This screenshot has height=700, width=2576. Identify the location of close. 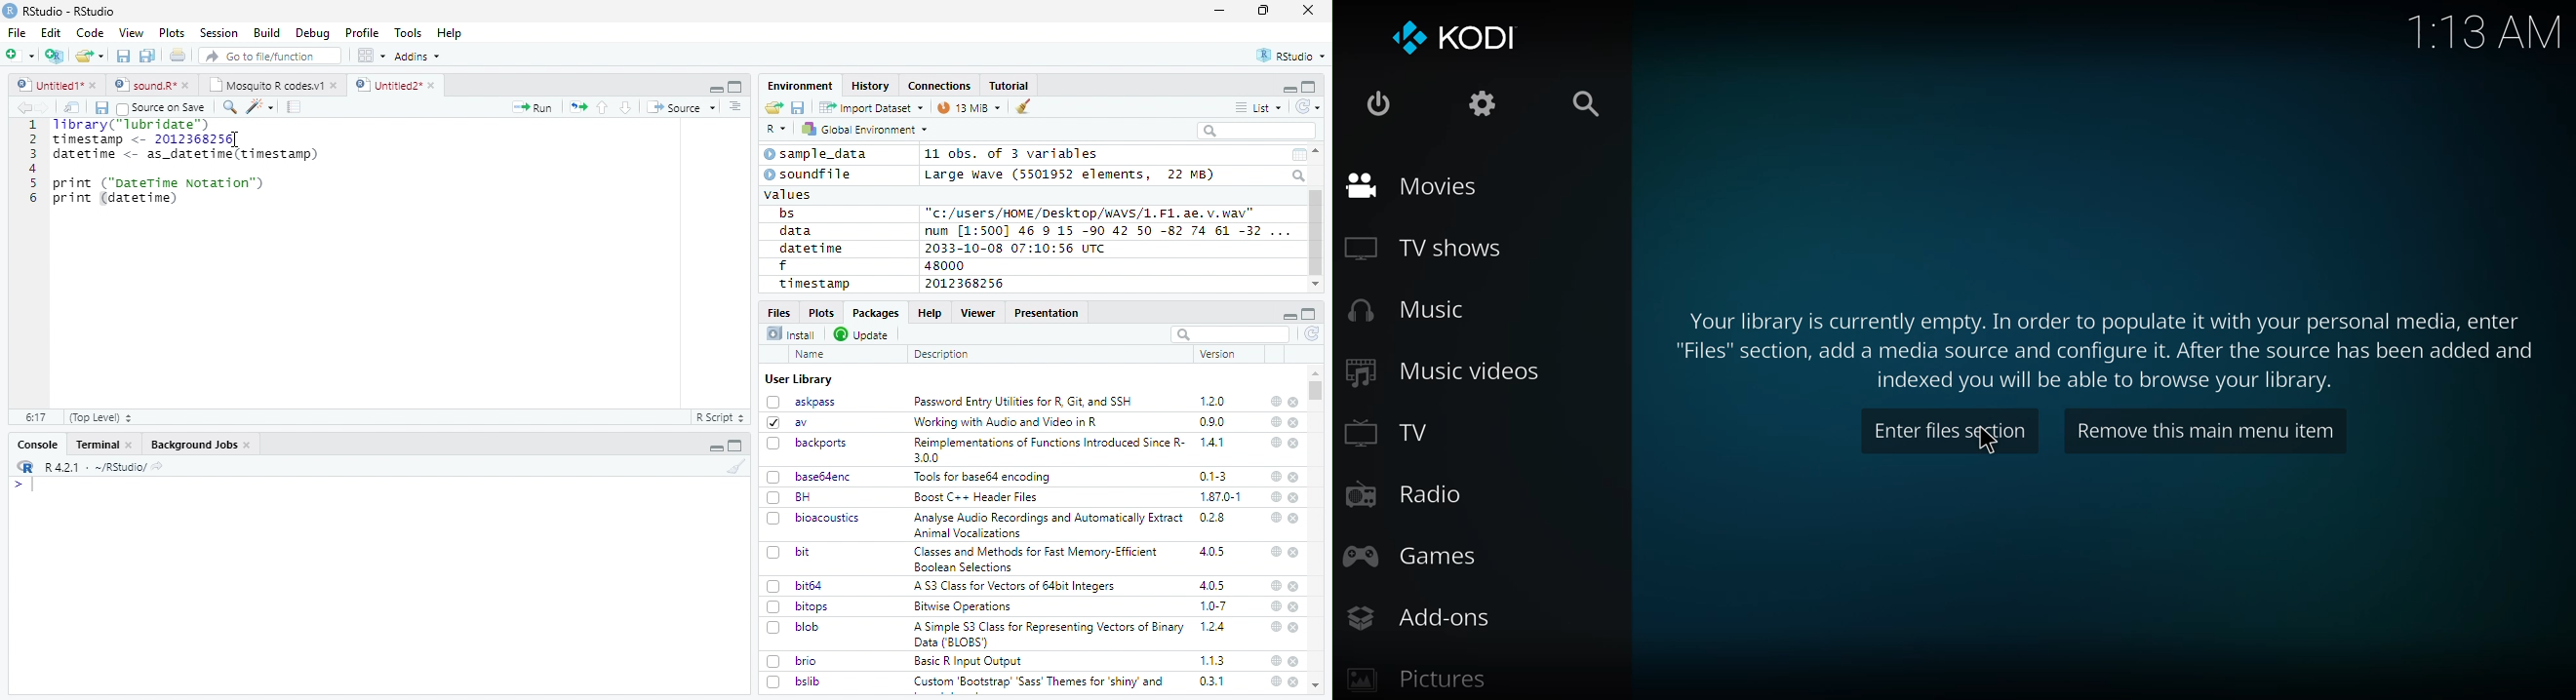
(1294, 552).